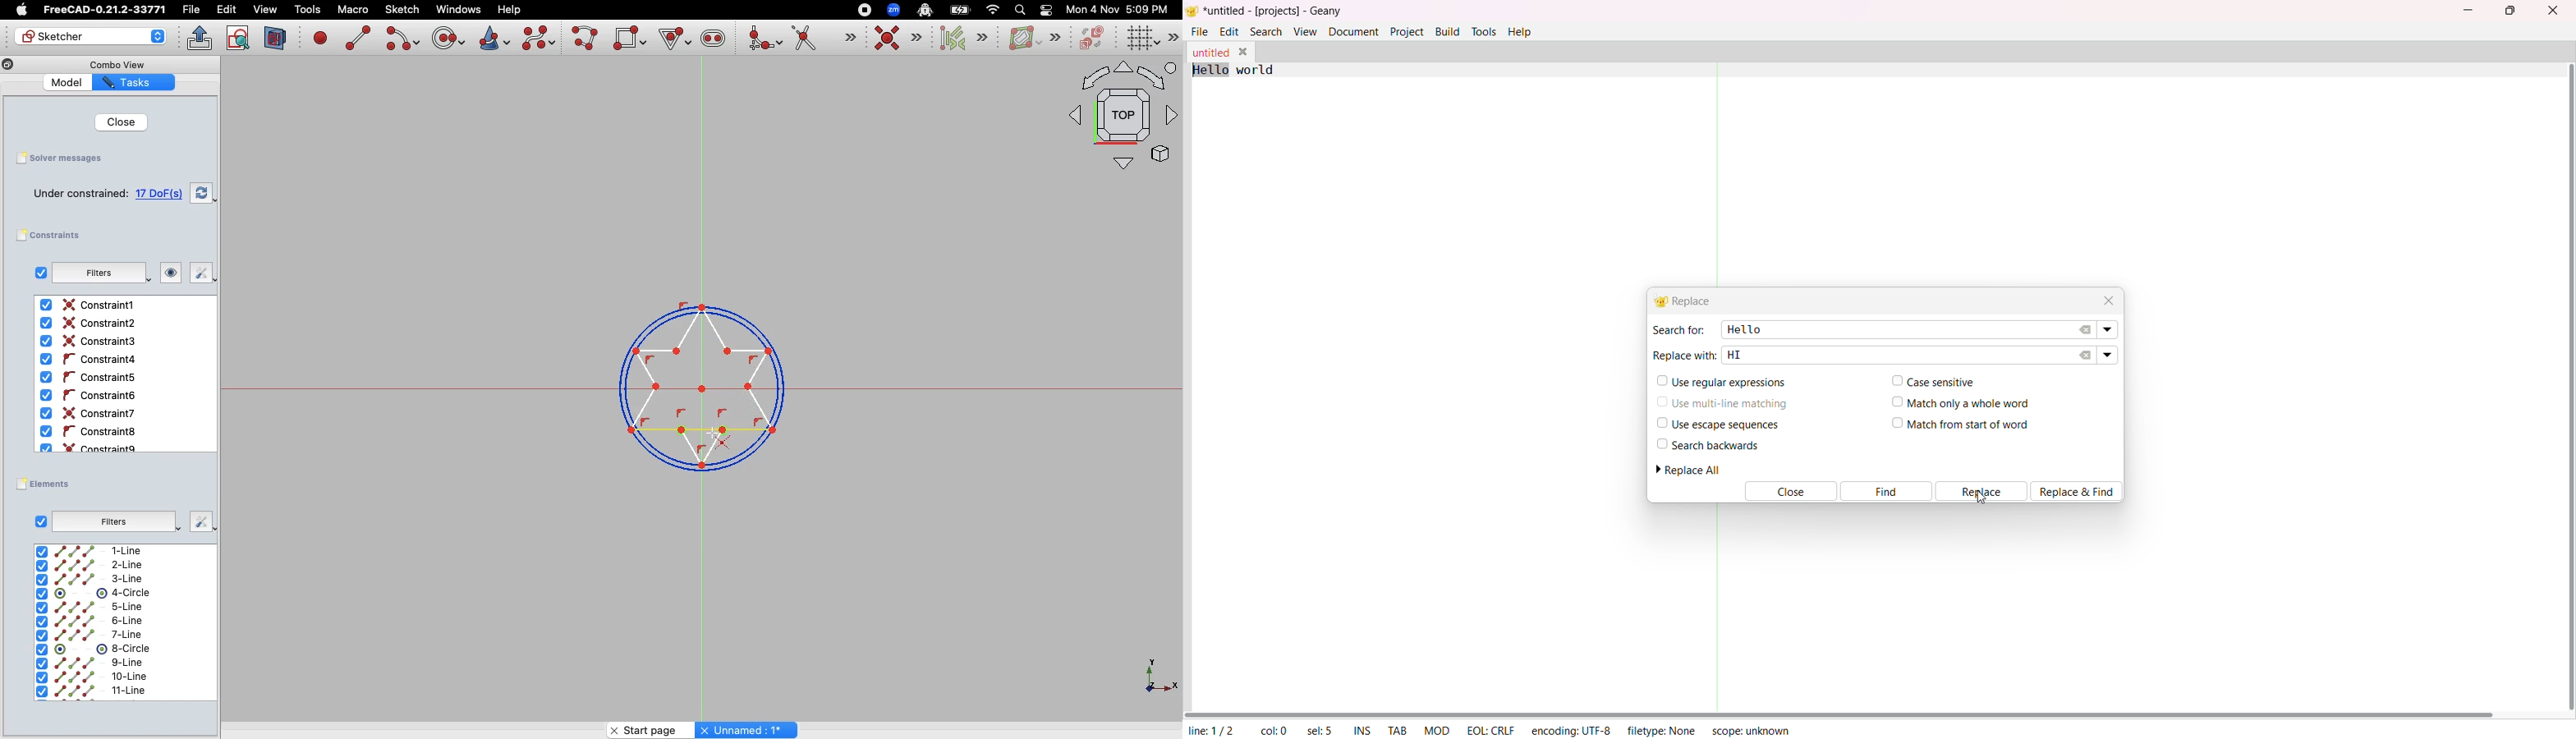  I want to click on Windows, so click(458, 10).